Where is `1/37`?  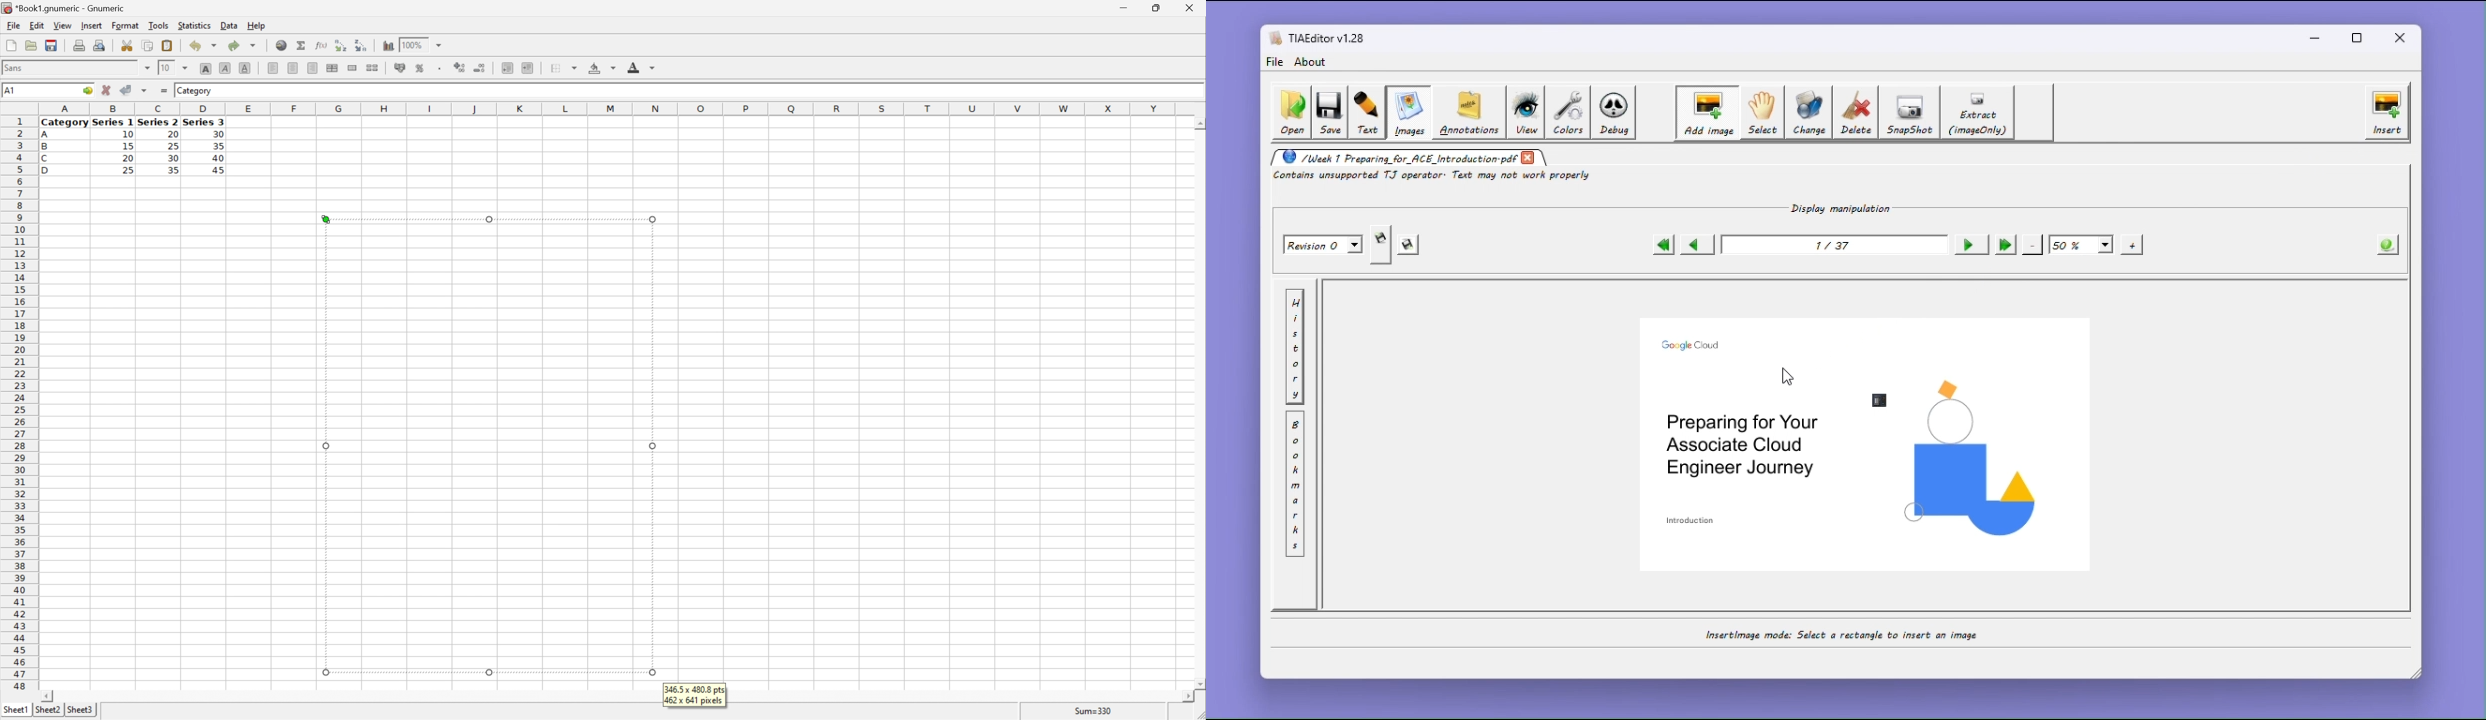 1/37 is located at coordinates (1831, 246).